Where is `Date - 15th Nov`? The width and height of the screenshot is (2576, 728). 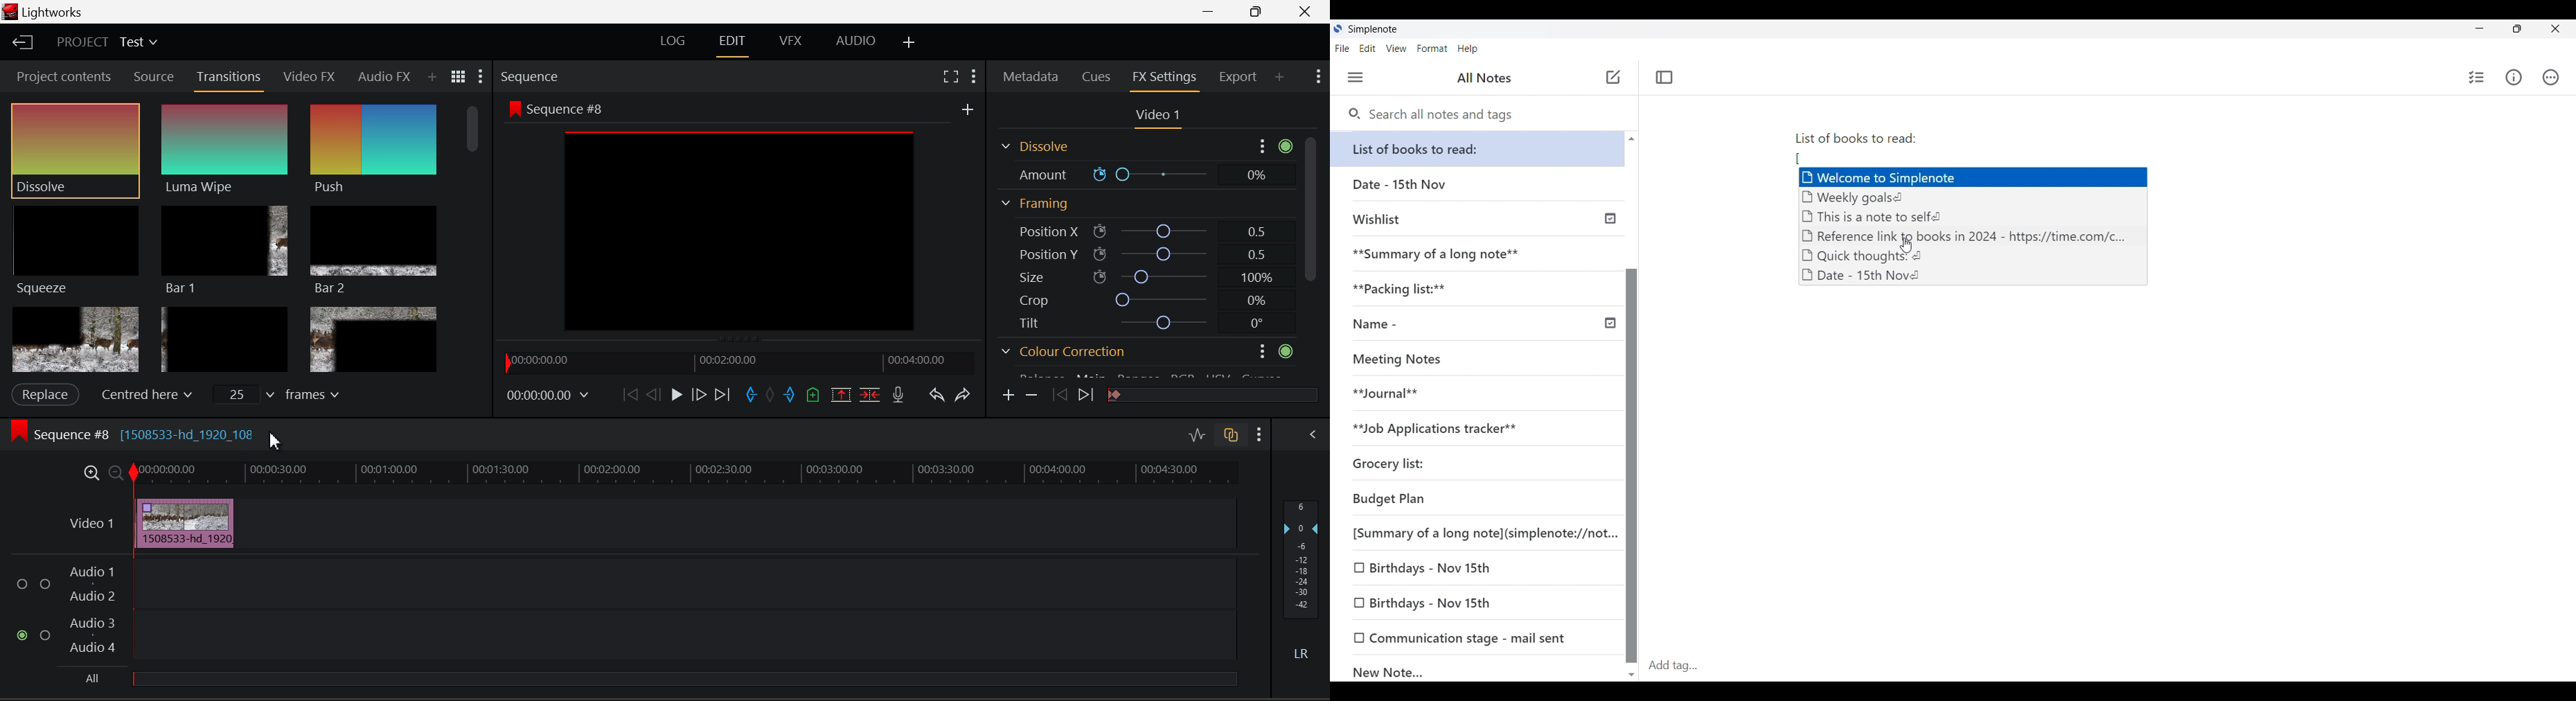
Date - 15th Nov is located at coordinates (1866, 277).